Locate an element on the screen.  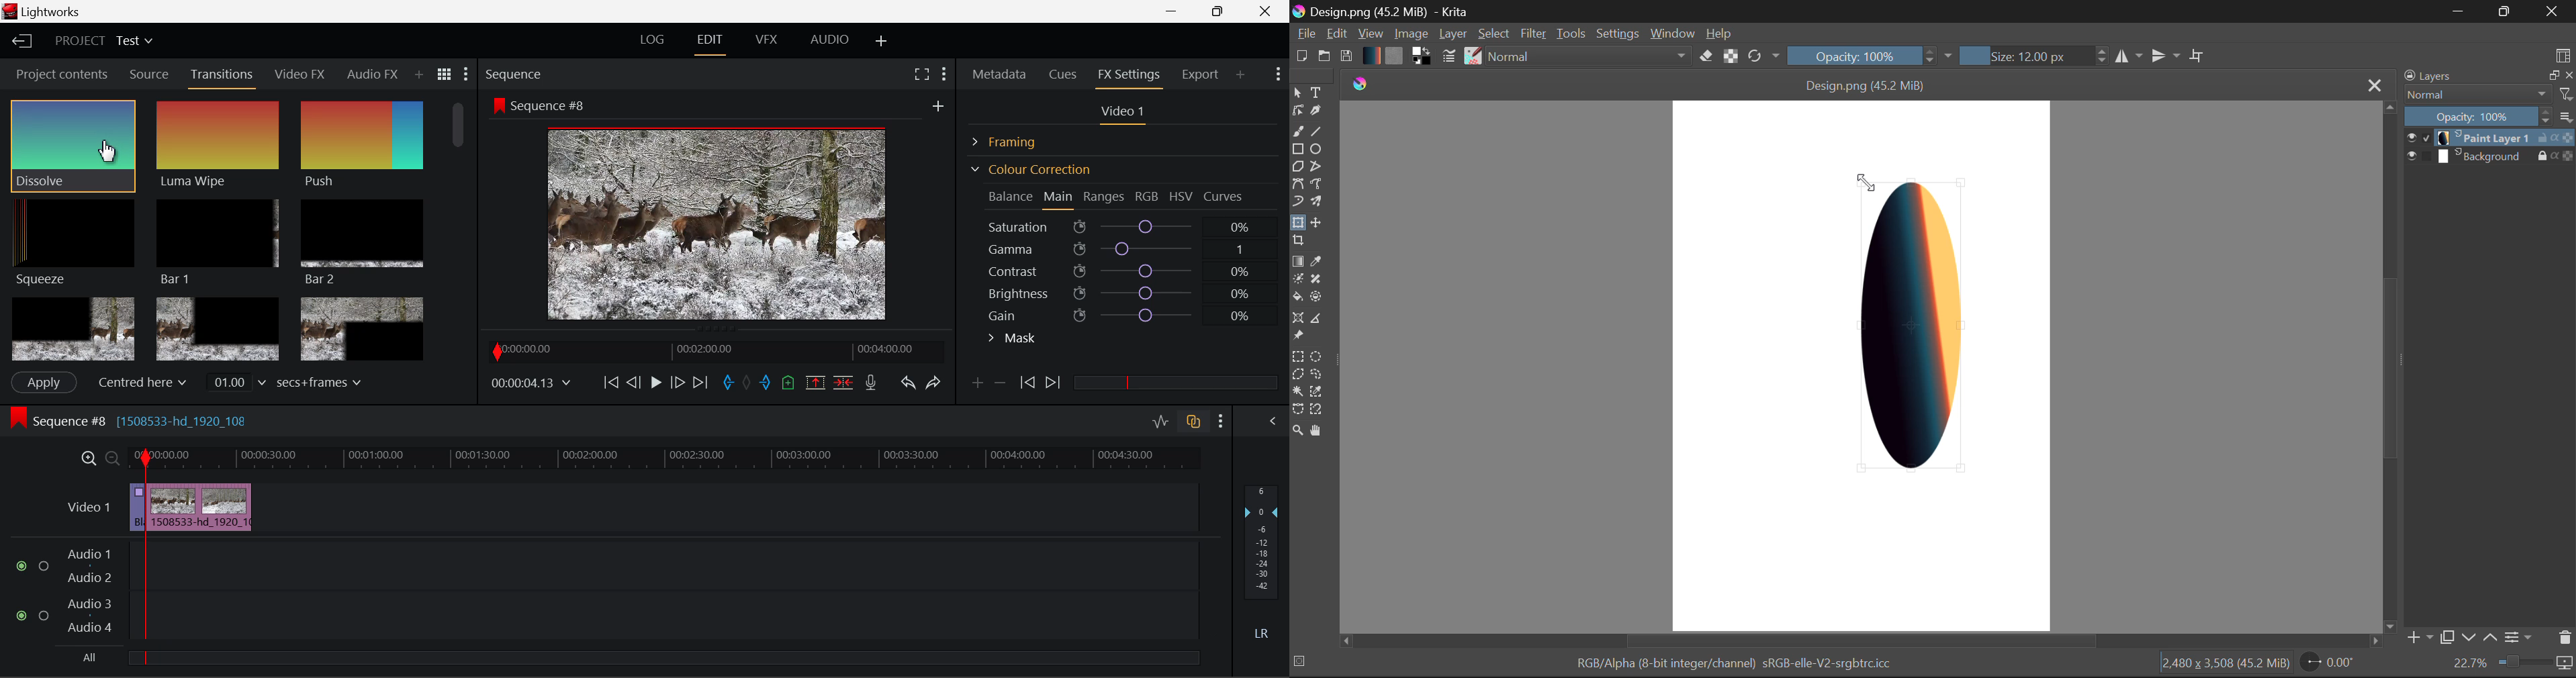
MOUSE_UP Cursor Position is located at coordinates (1866, 184).